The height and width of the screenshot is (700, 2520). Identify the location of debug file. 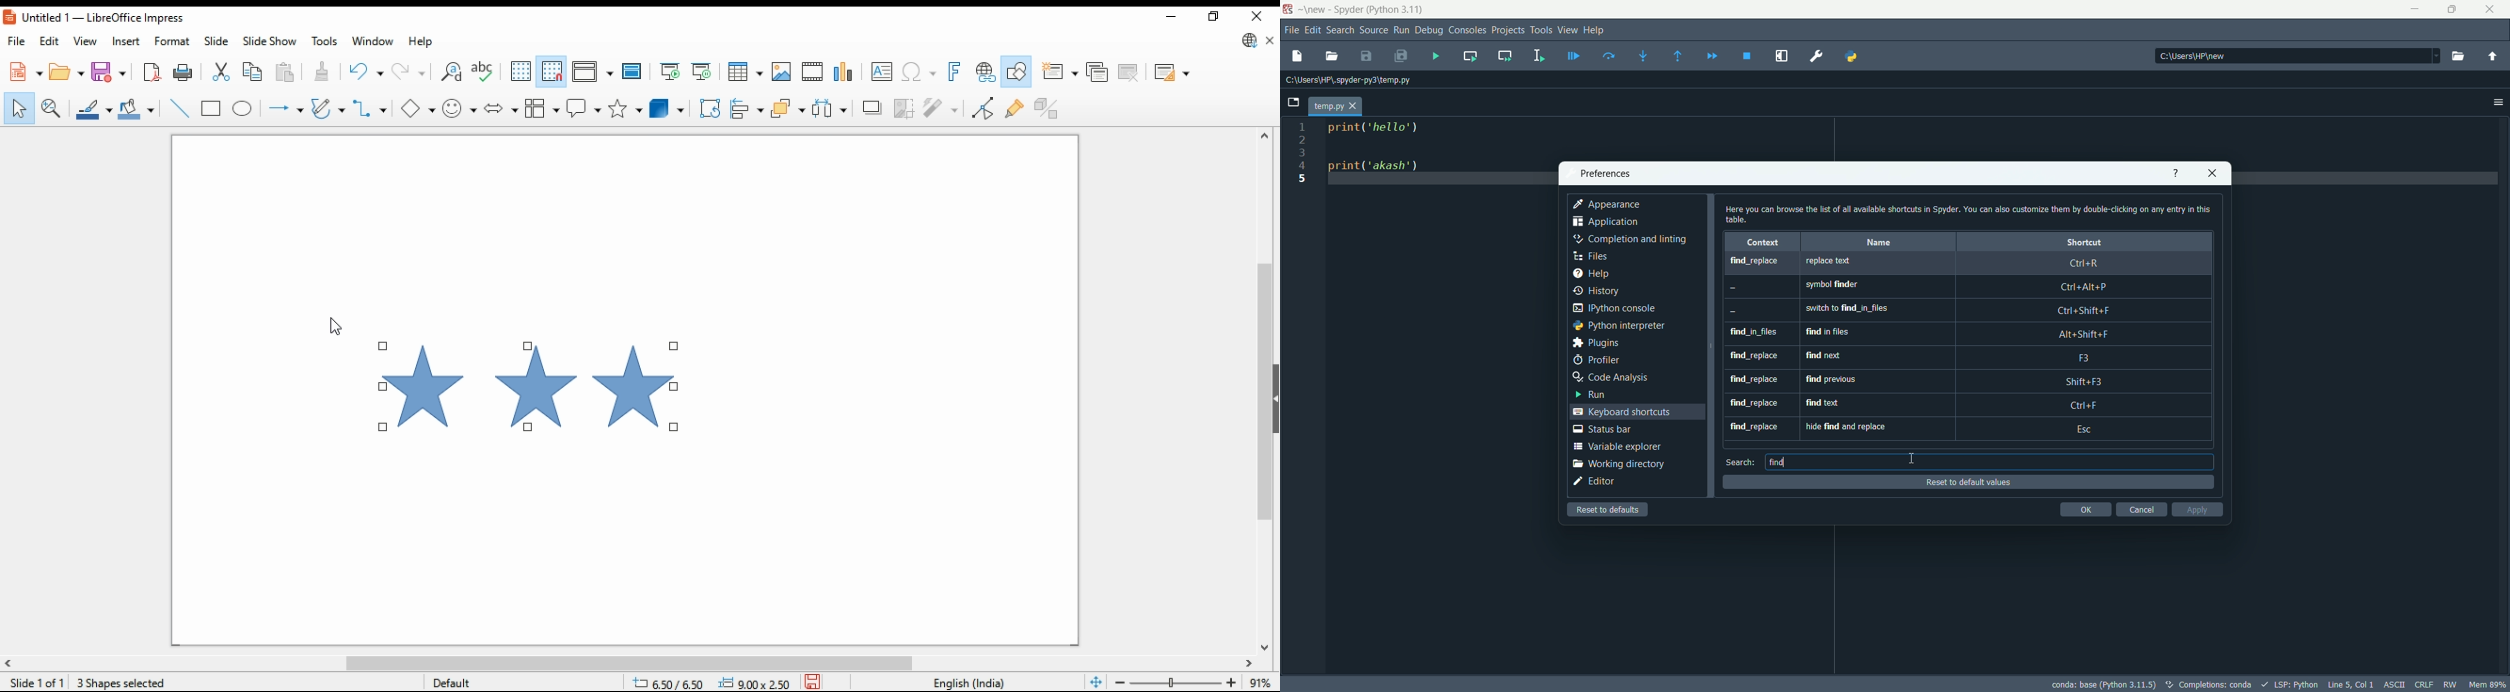
(1573, 55).